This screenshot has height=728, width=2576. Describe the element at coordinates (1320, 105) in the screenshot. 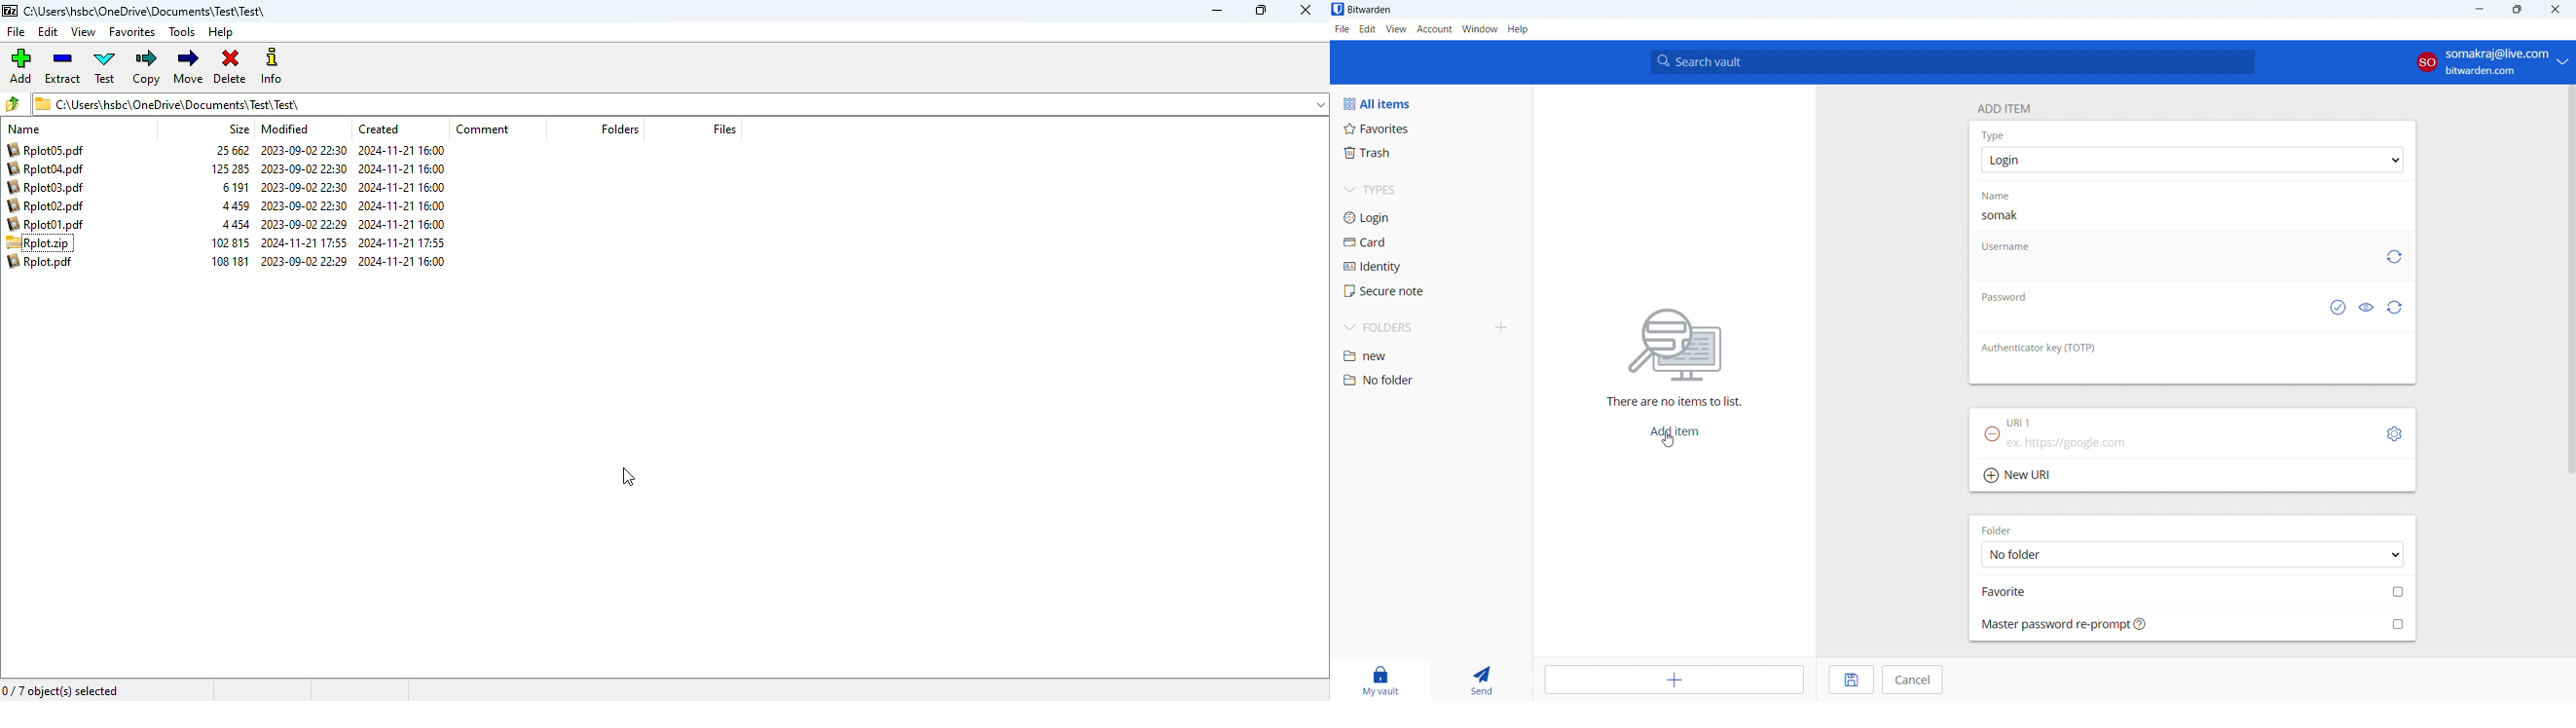

I see `collapse` at that location.